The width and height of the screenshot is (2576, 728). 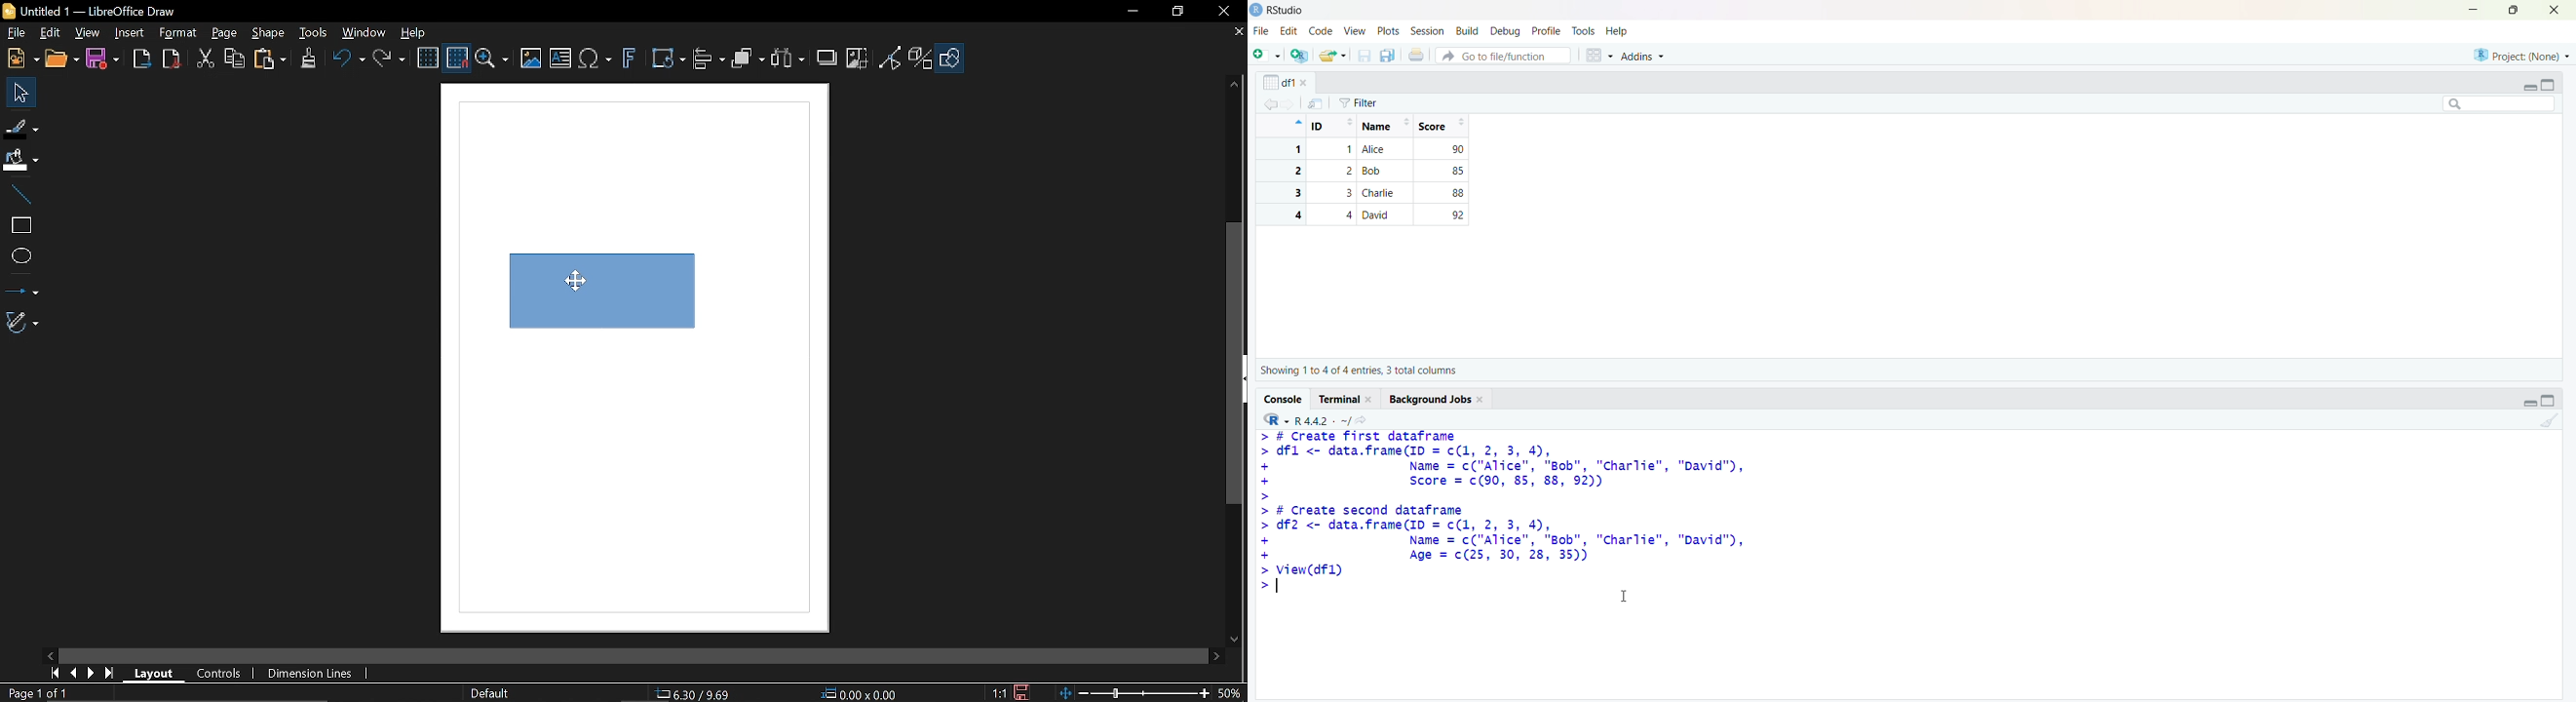 What do you see at coordinates (1300, 55) in the screenshot?
I see `add R file` at bounding box center [1300, 55].